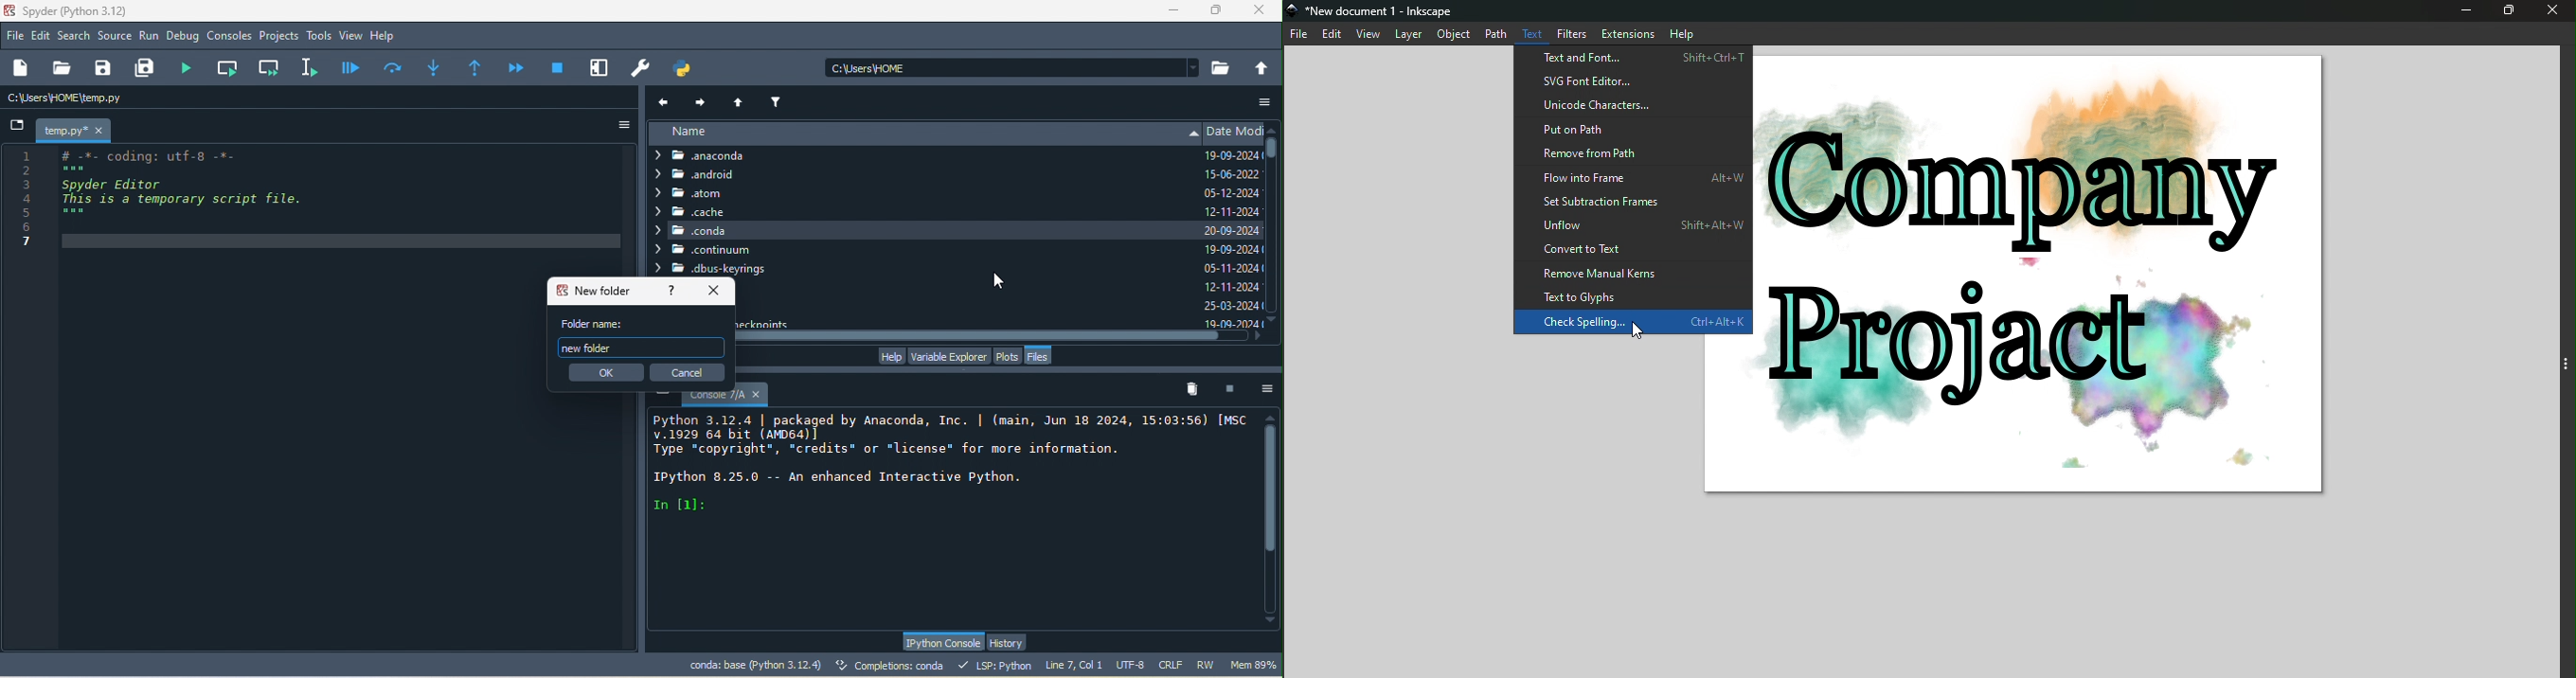 This screenshot has width=2576, height=700. What do you see at coordinates (149, 37) in the screenshot?
I see `run` at bounding box center [149, 37].